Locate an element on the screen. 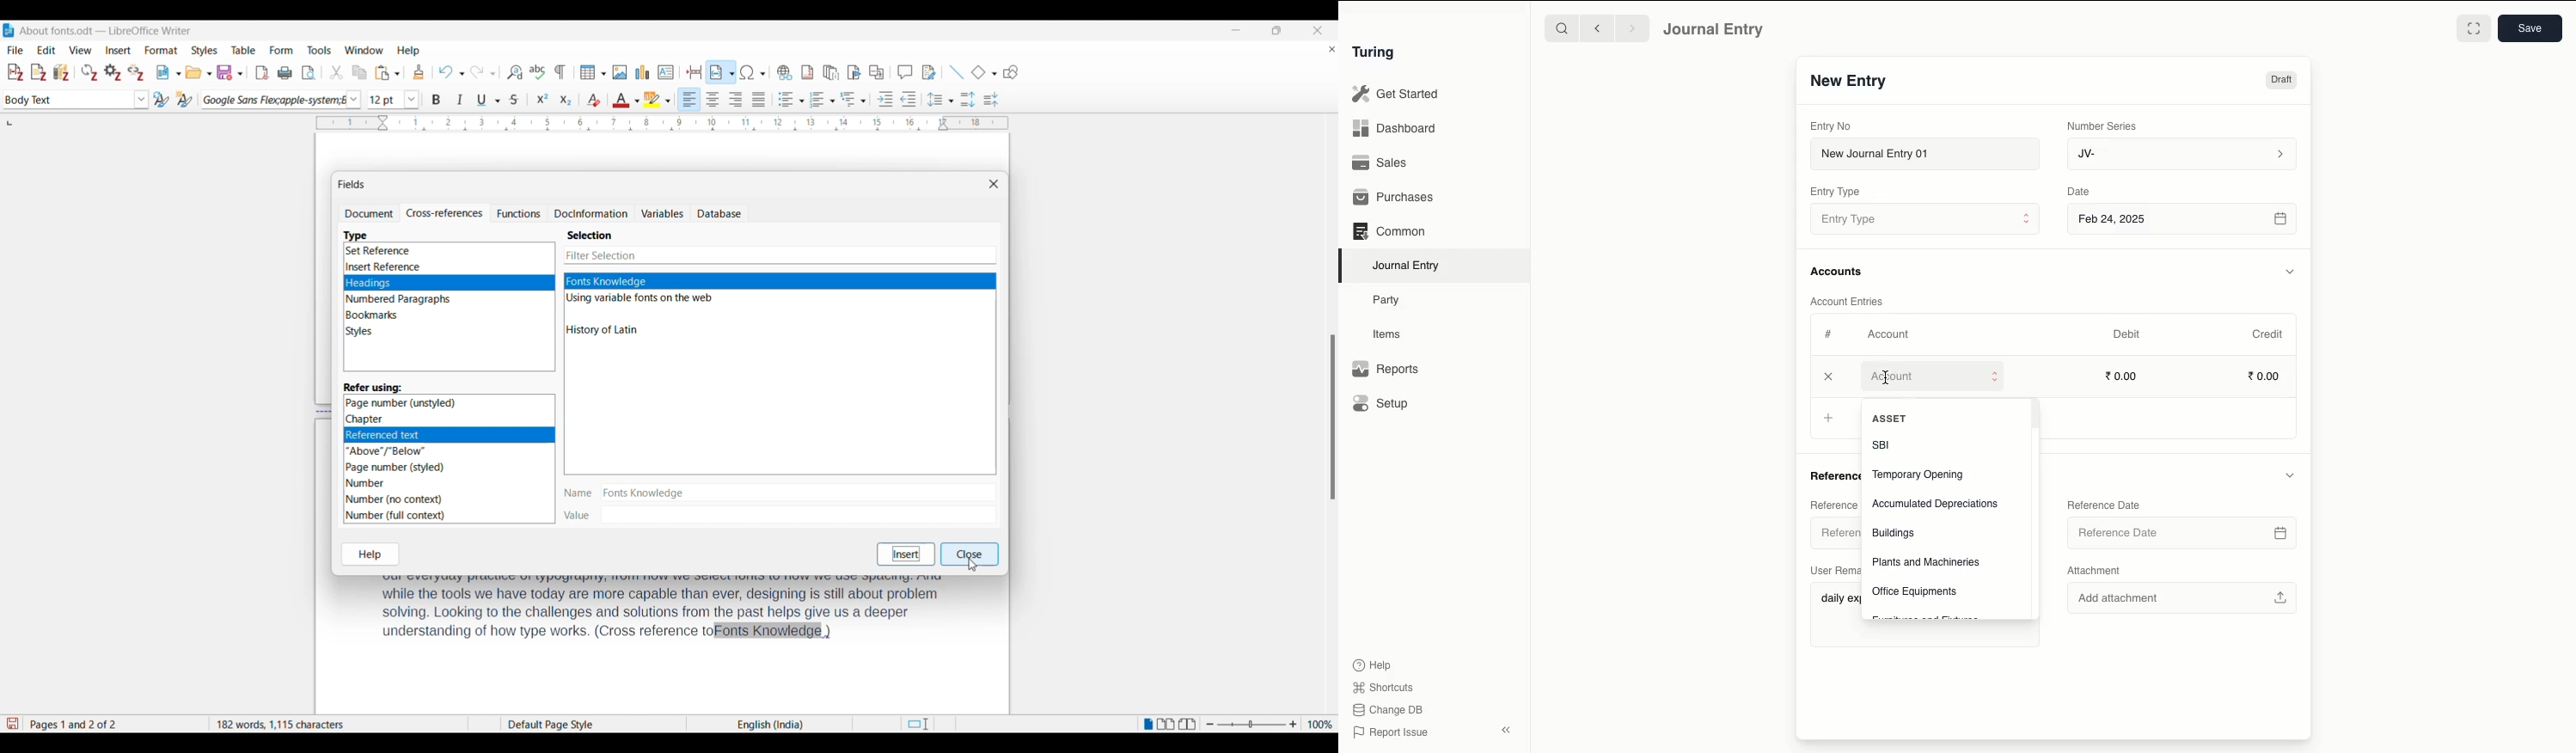 The height and width of the screenshot is (756, 2576). Toggle ordered list is located at coordinates (822, 100).